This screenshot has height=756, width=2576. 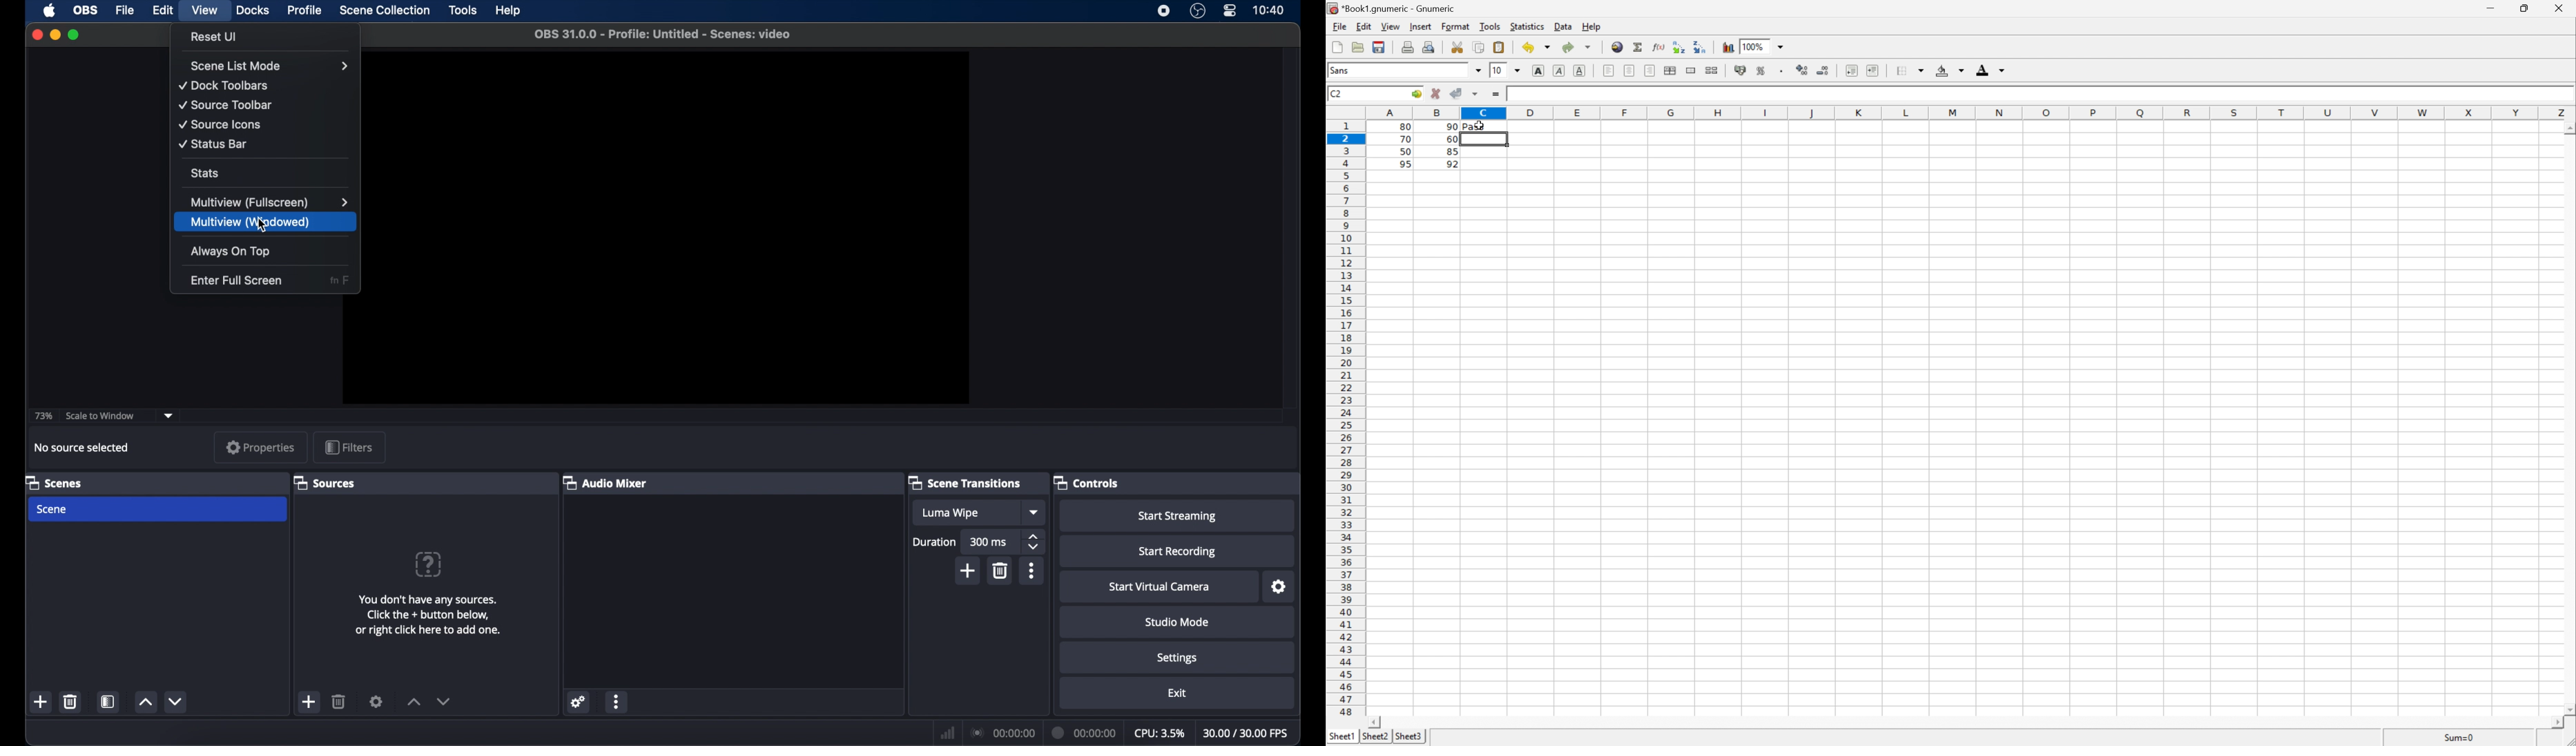 I want to click on multiview (windowed), so click(x=252, y=223).